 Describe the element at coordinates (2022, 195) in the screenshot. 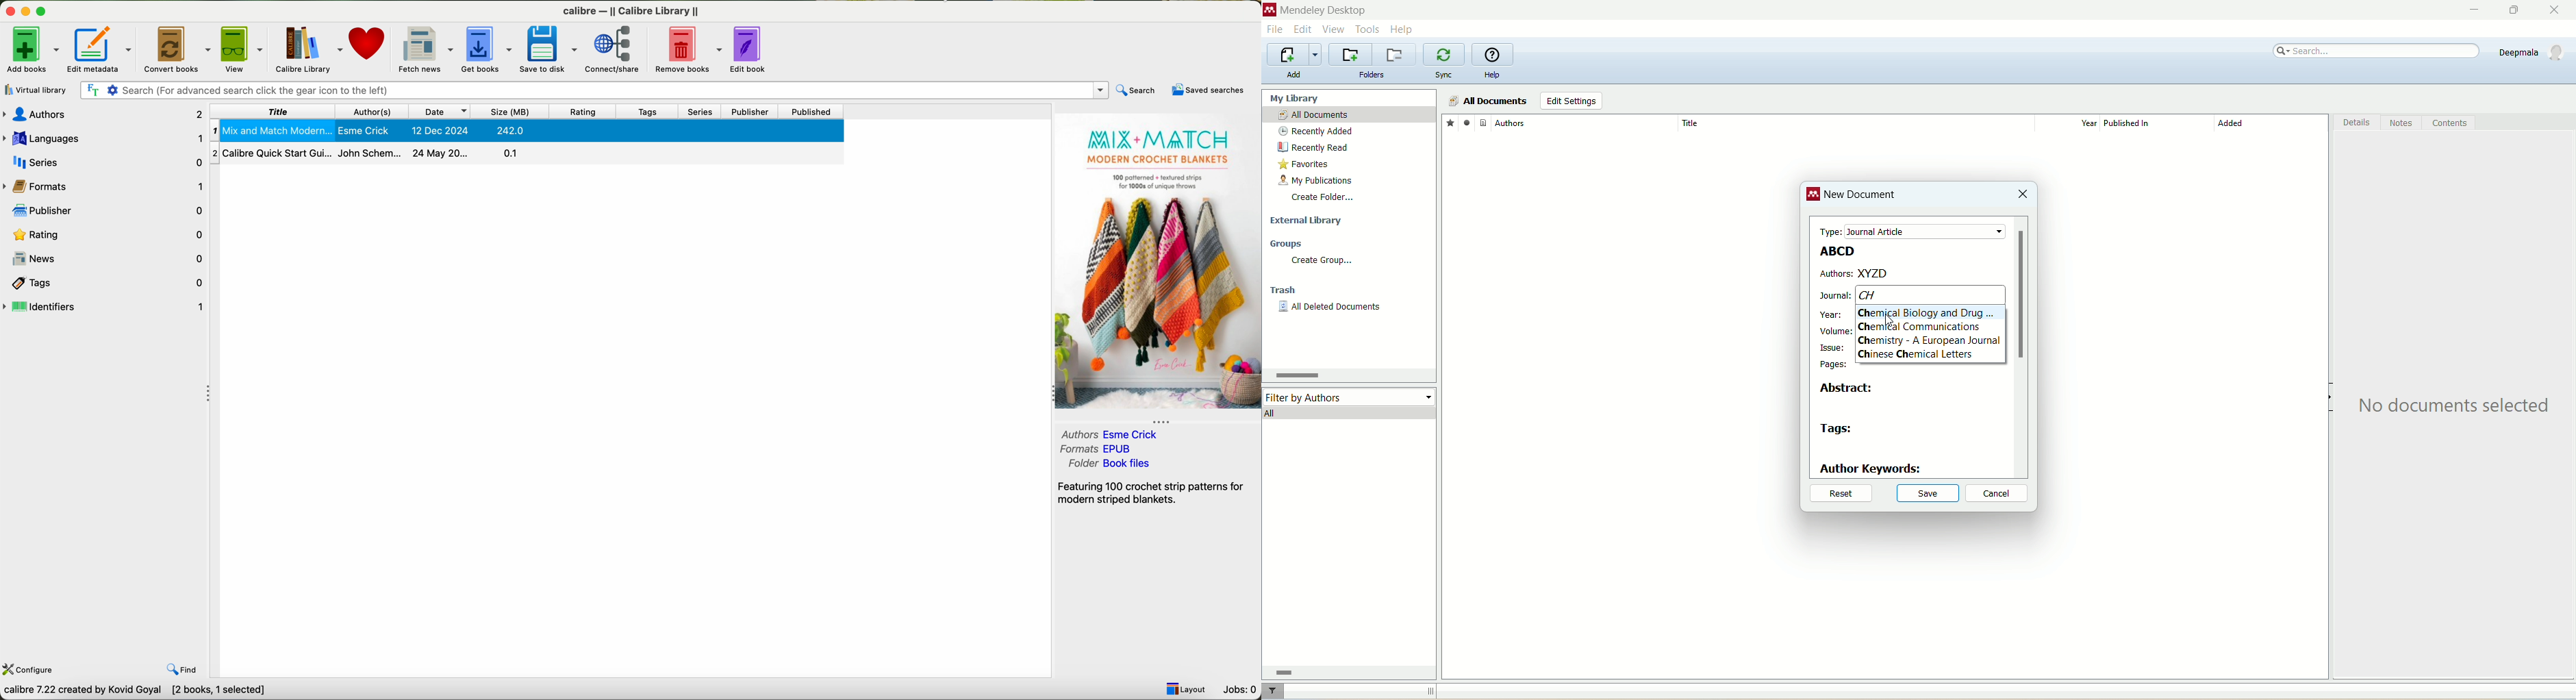

I see `close` at that location.